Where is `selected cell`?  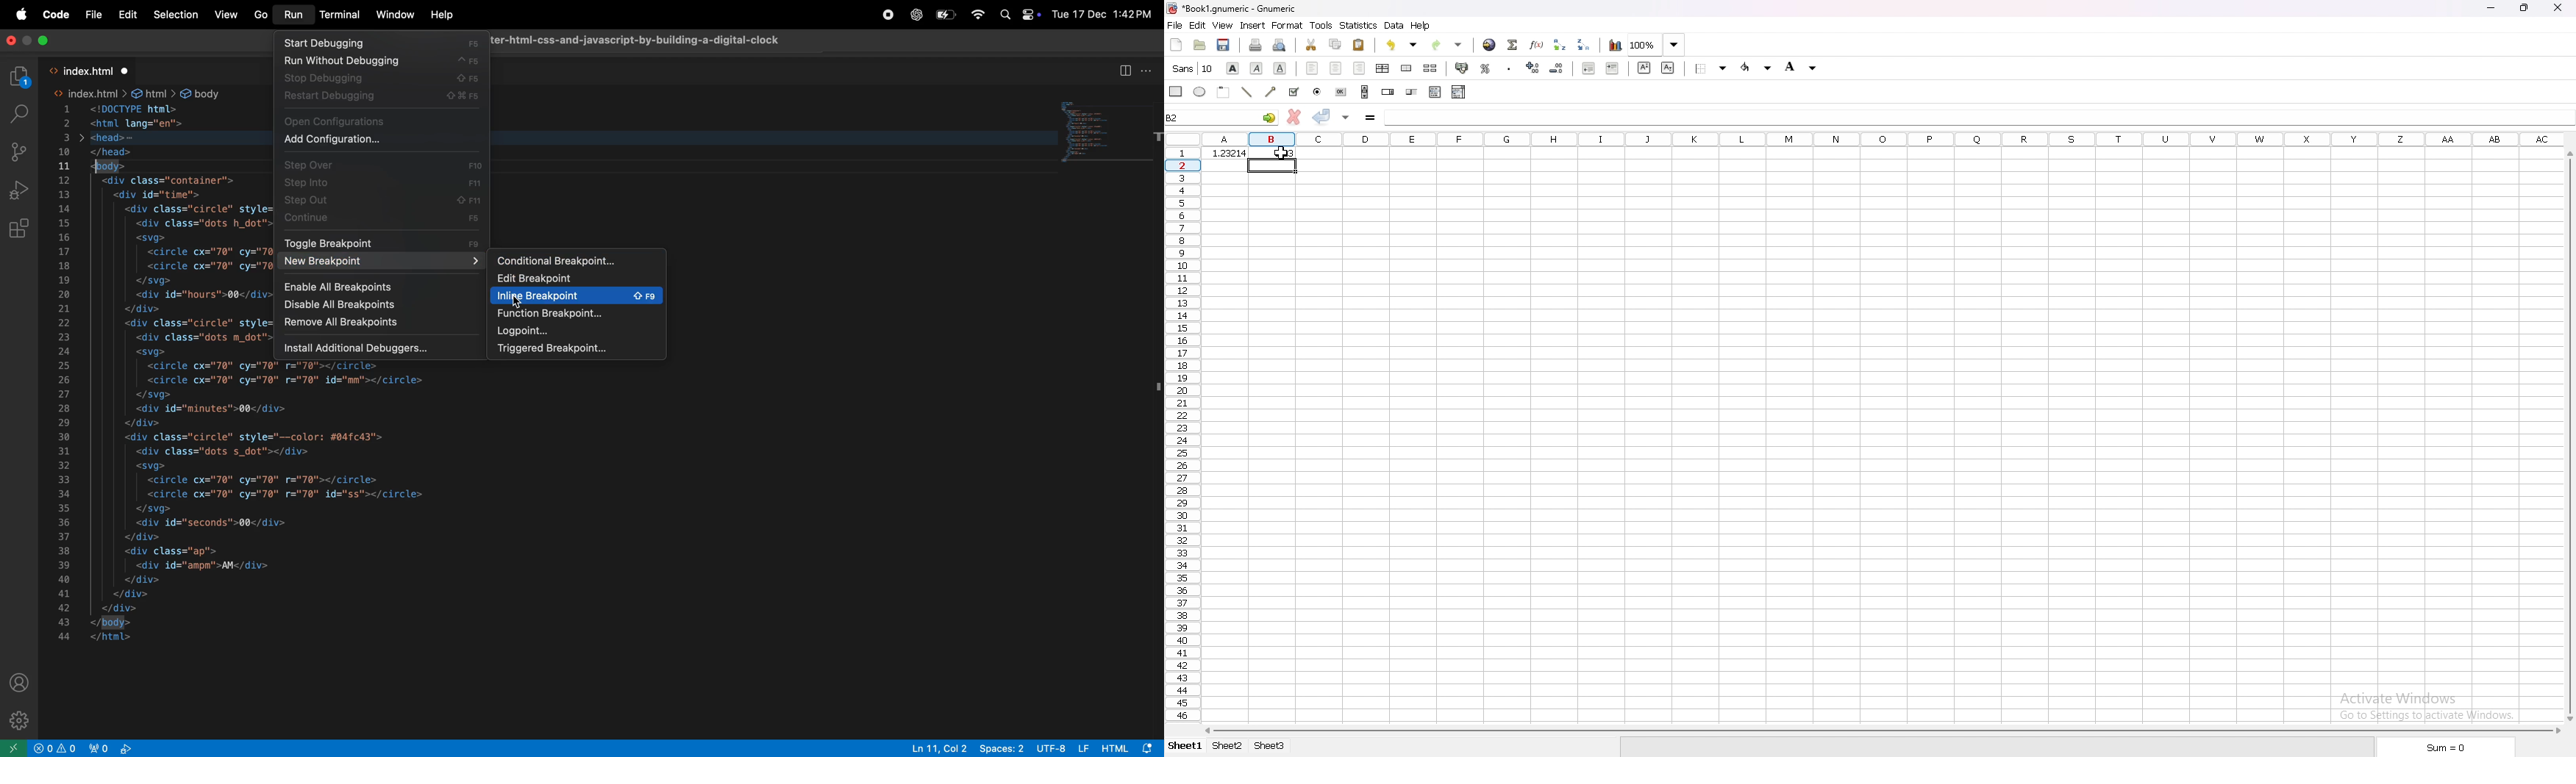 selected cell is located at coordinates (1272, 165).